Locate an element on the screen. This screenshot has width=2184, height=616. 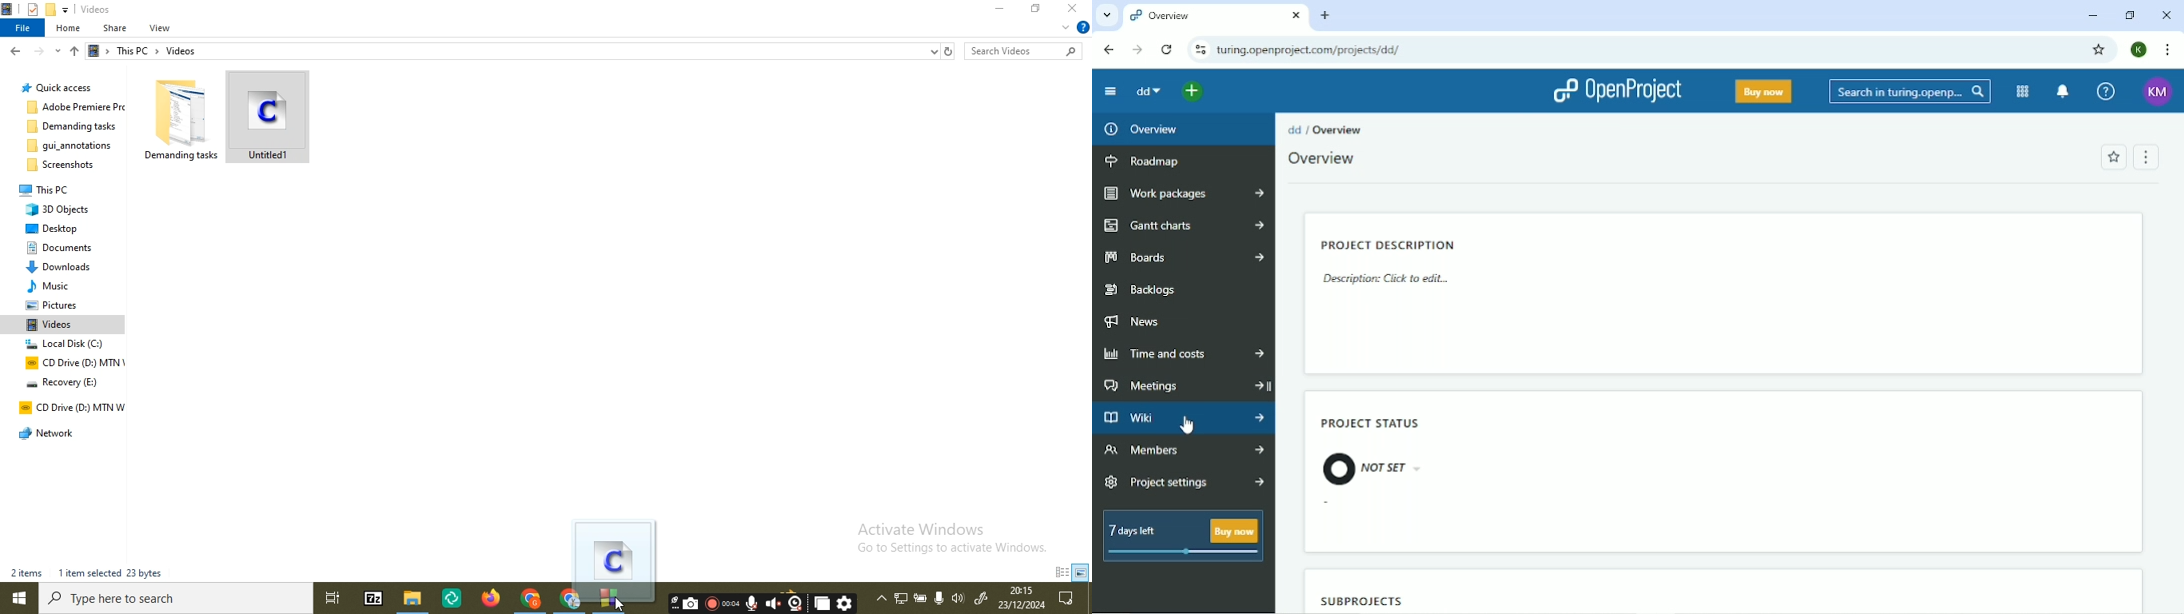
Overview is located at coordinates (1325, 160).